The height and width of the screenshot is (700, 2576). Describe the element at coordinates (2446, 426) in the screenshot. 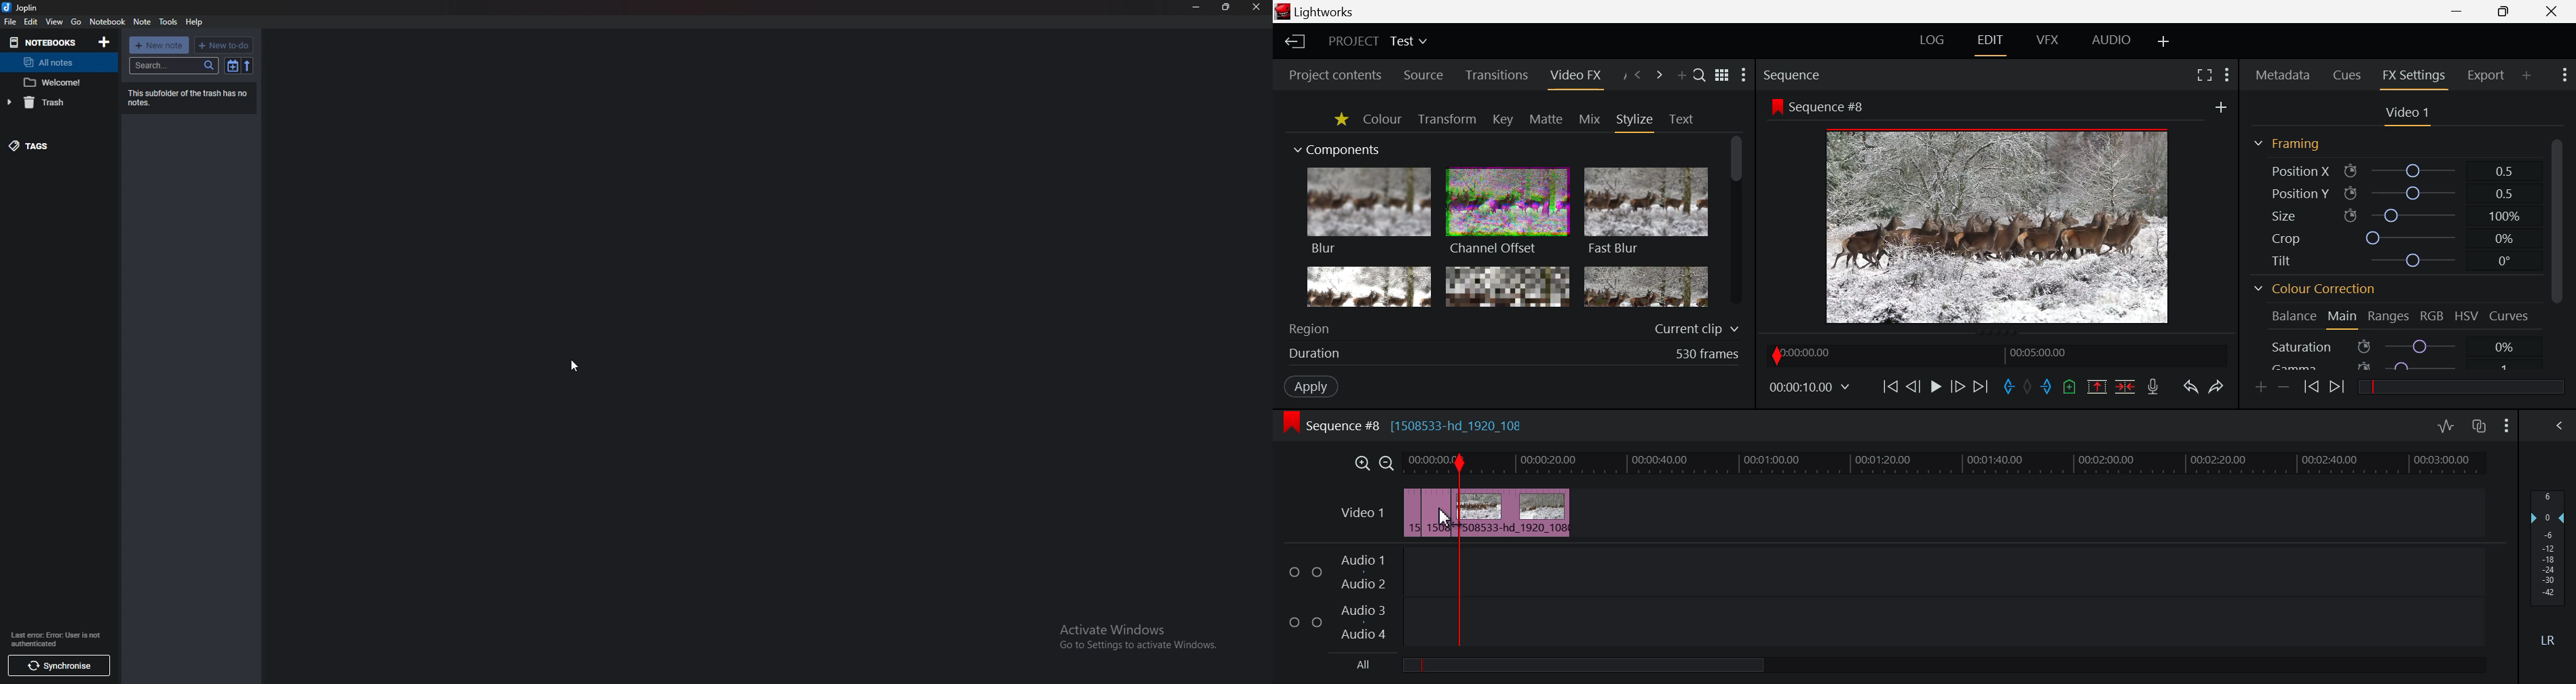

I see `Toggle audio levels editing` at that location.